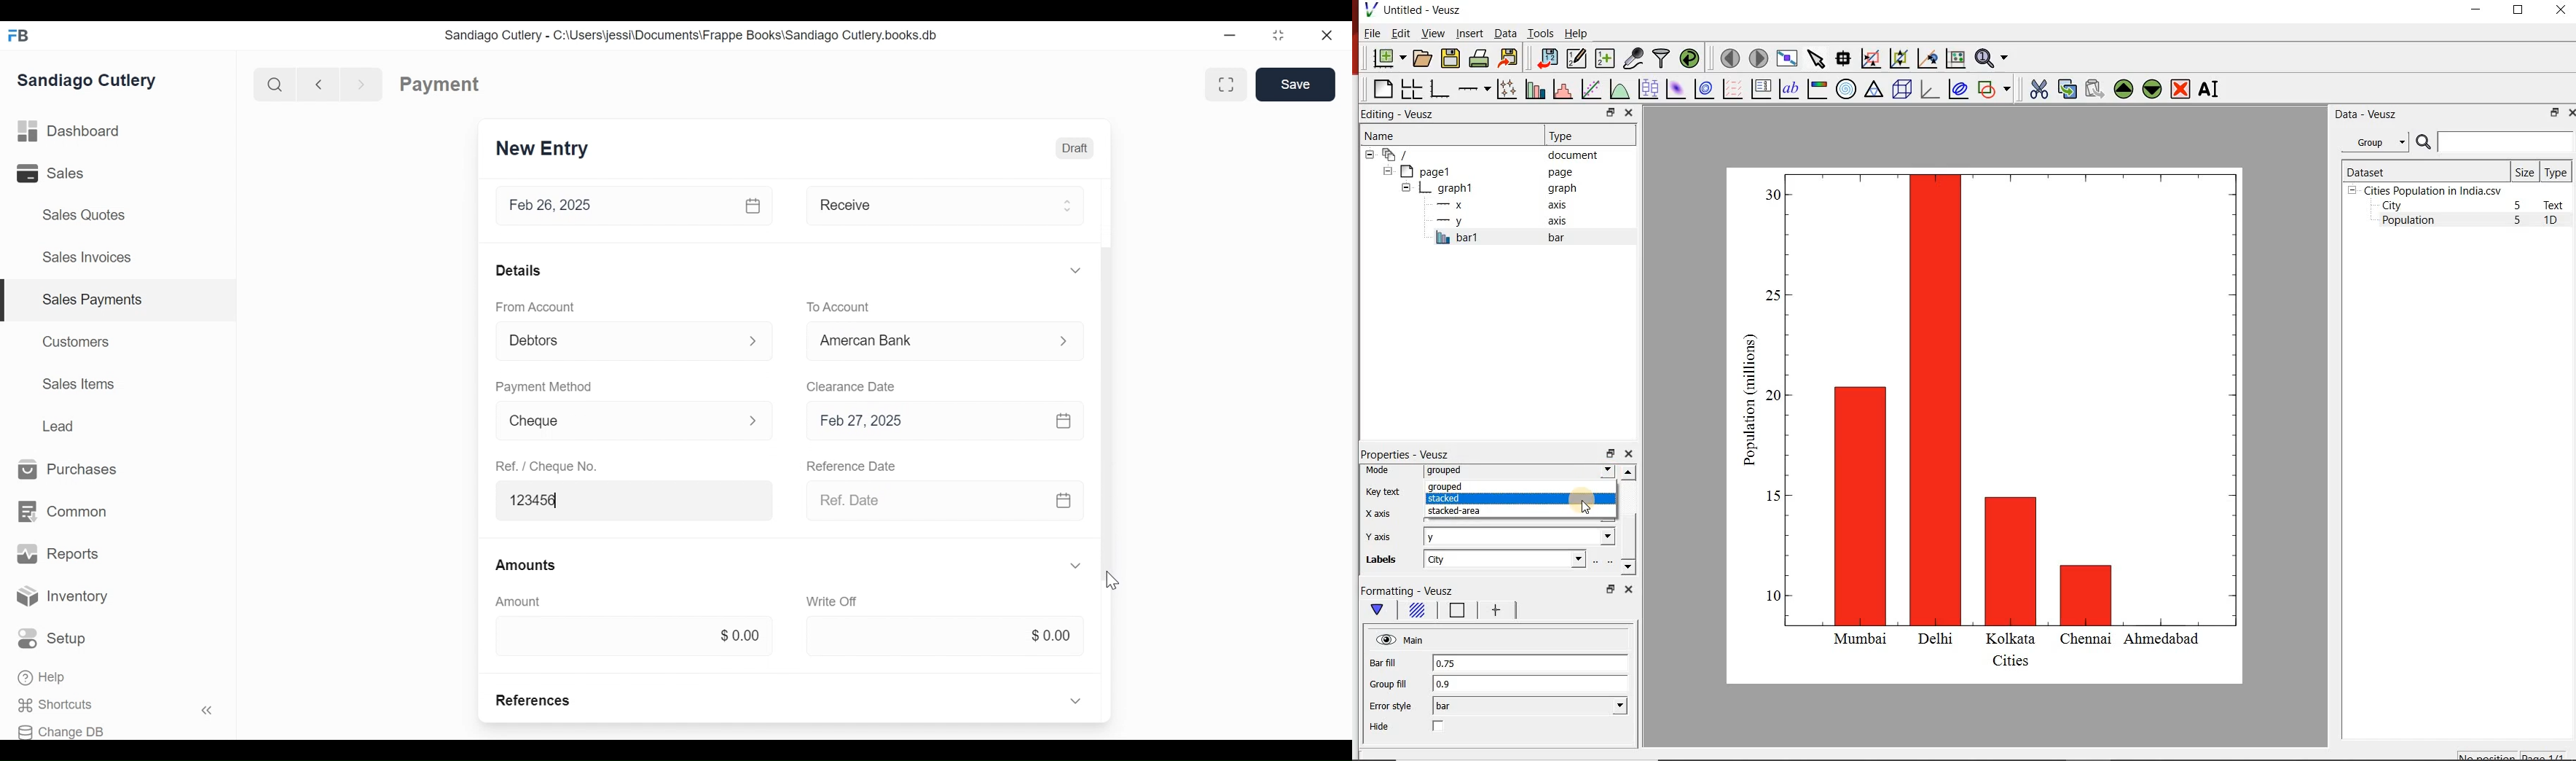  I want to click on restore, so click(1609, 453).